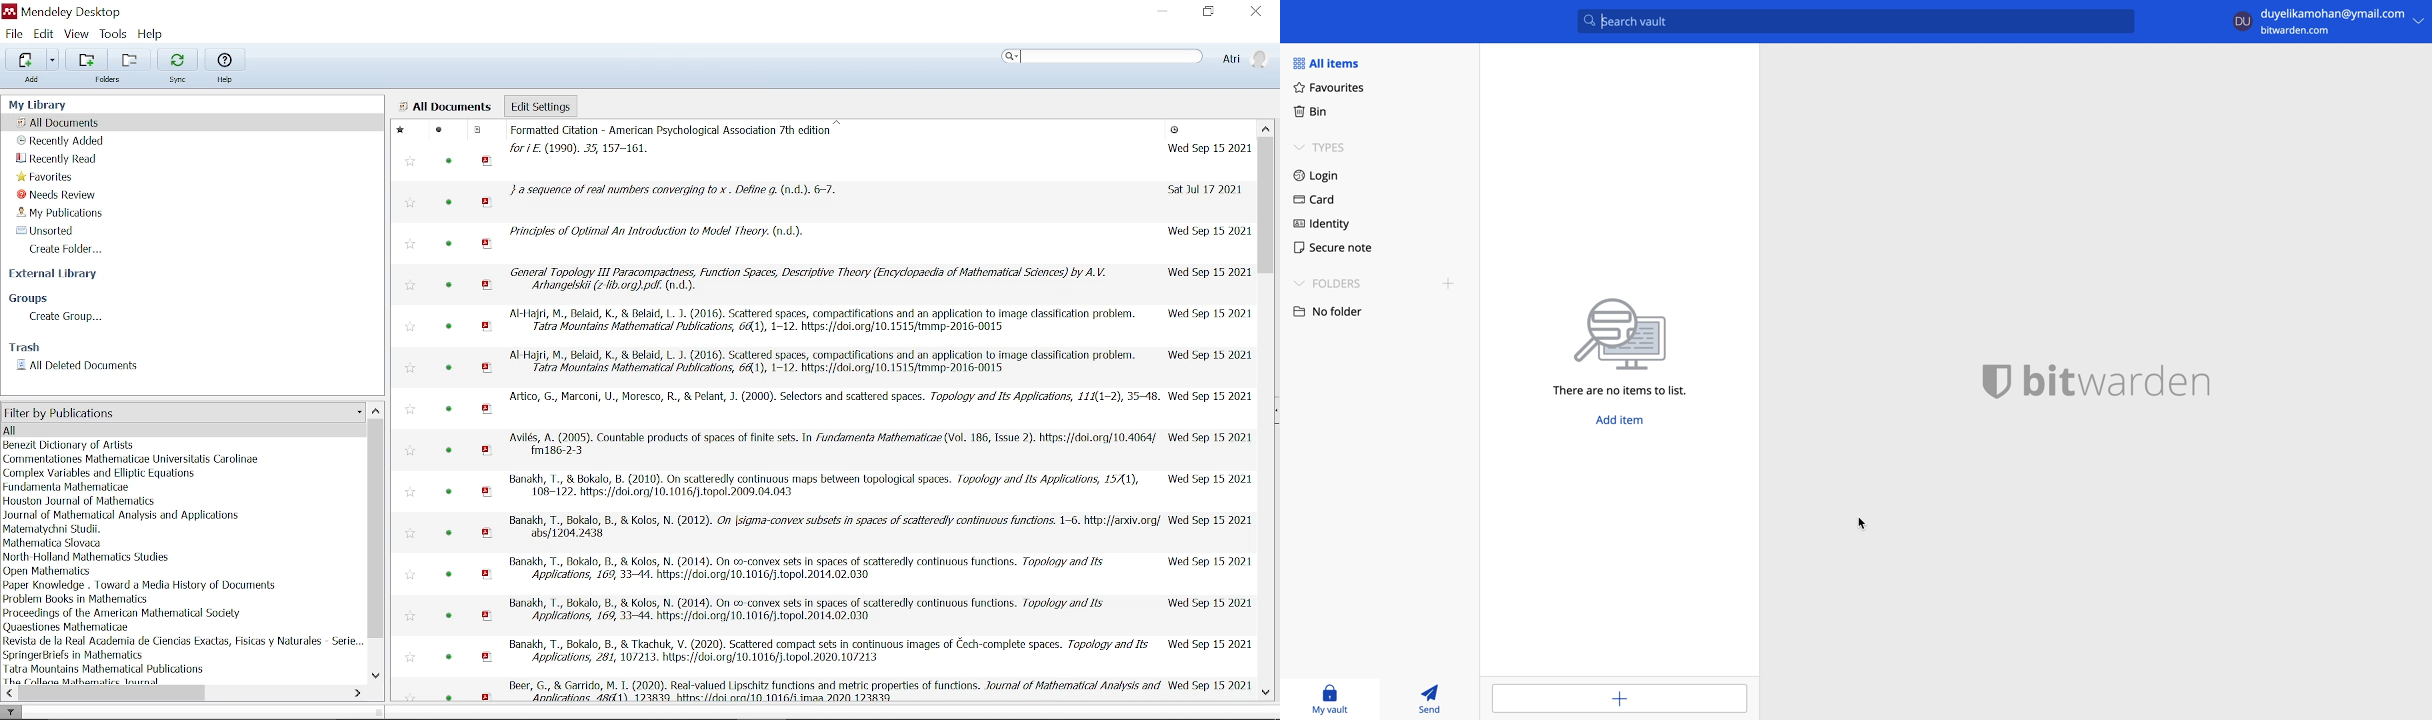 The width and height of the screenshot is (2436, 728). Describe the element at coordinates (445, 107) in the screenshot. I see `All documents` at that location.